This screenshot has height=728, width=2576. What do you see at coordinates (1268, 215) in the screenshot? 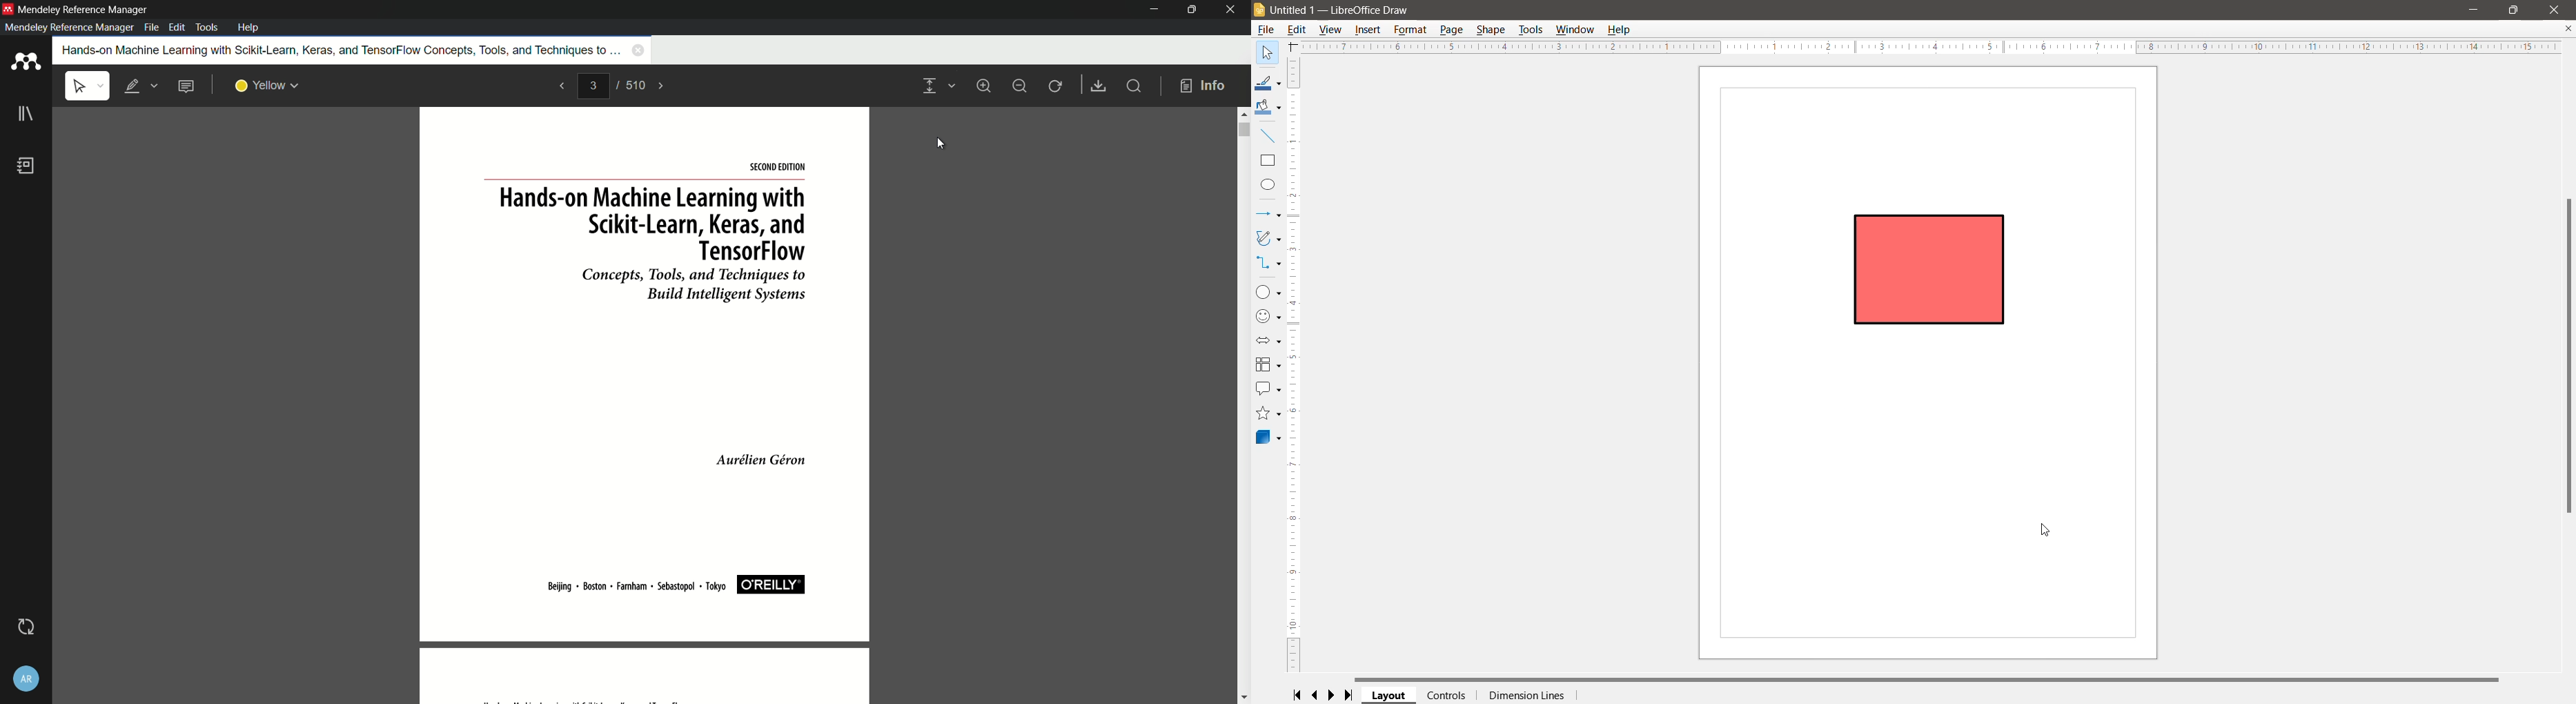
I see `Lines and Arrows` at bounding box center [1268, 215].